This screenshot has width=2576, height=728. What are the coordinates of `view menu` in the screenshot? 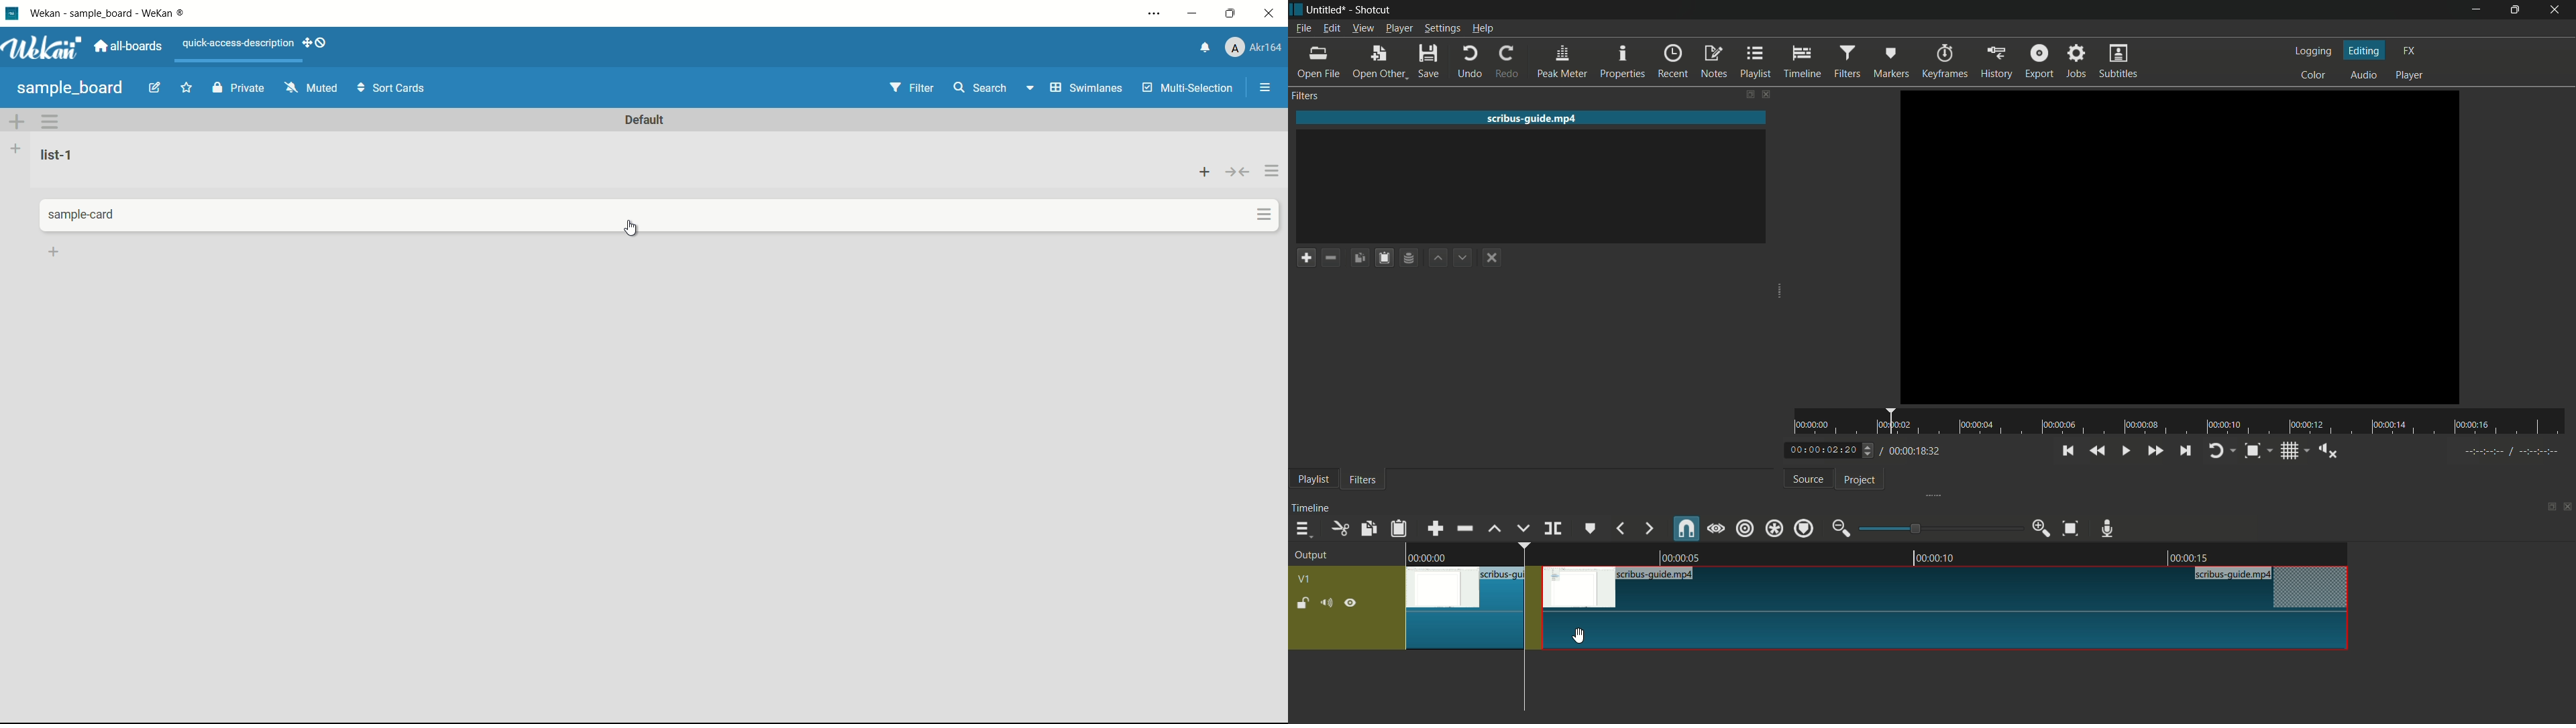 It's located at (1364, 28).